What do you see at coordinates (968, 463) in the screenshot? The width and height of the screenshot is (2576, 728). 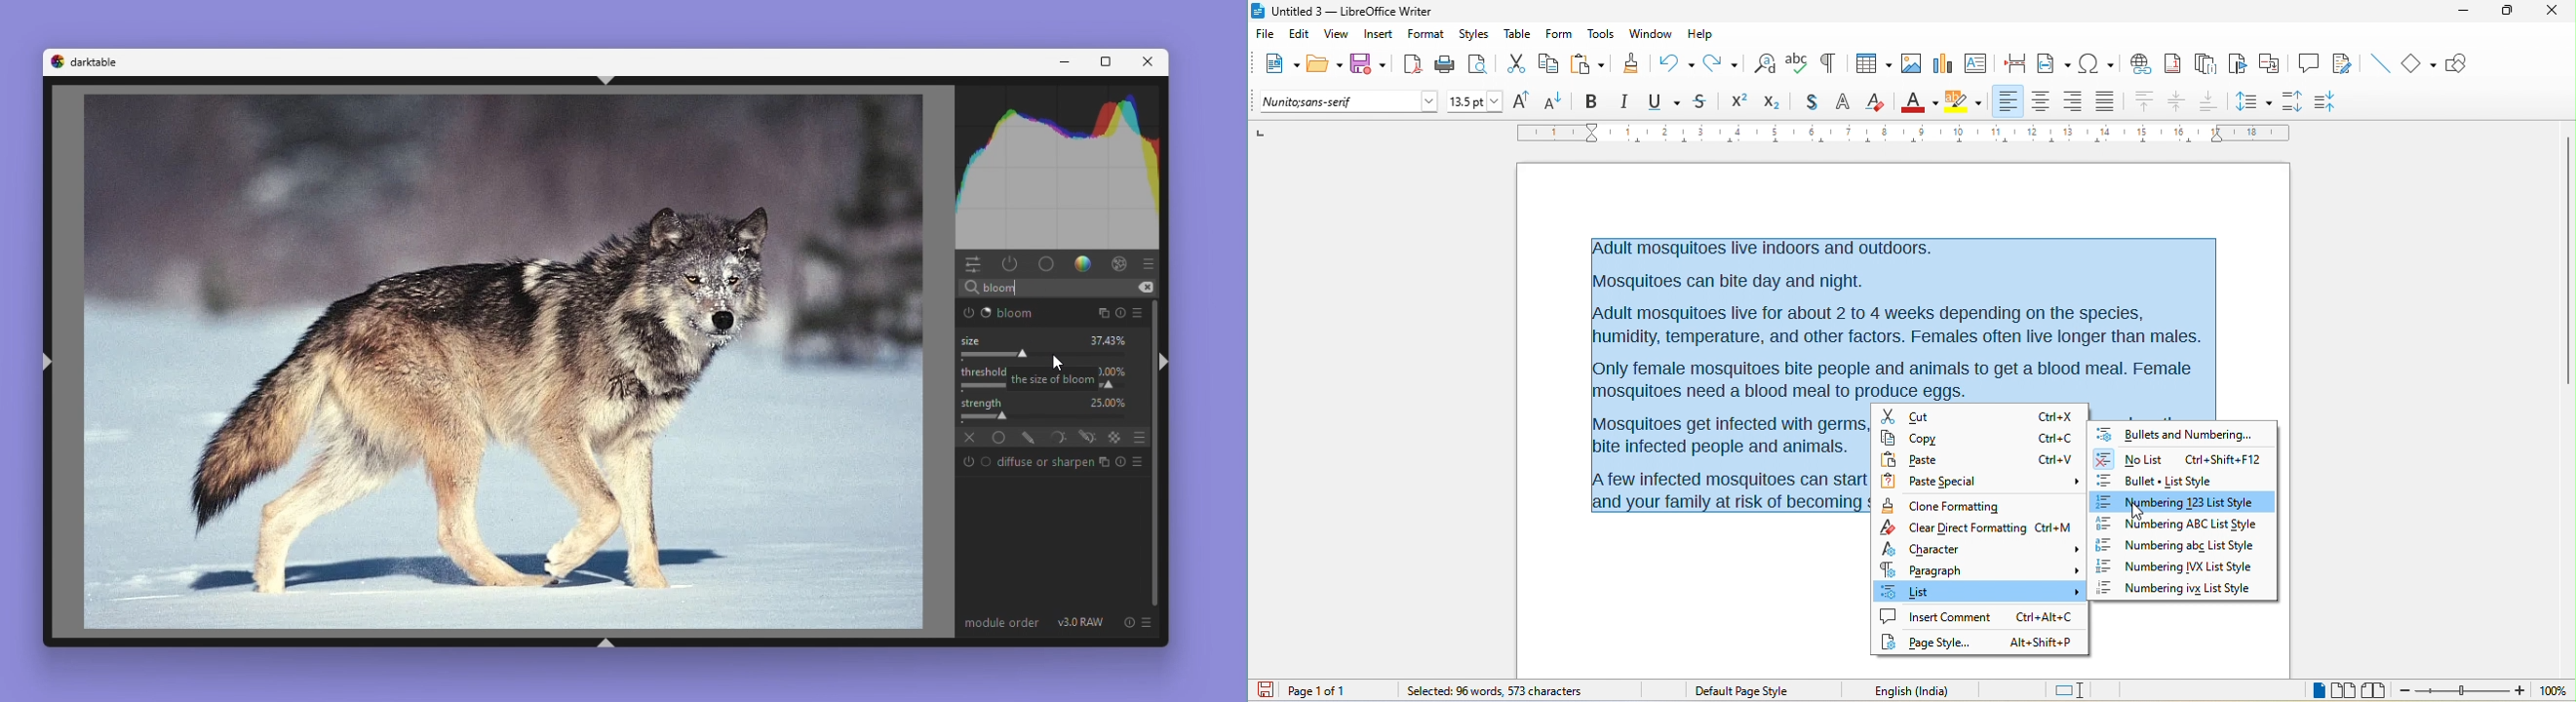 I see `Enable/disable module` at bounding box center [968, 463].